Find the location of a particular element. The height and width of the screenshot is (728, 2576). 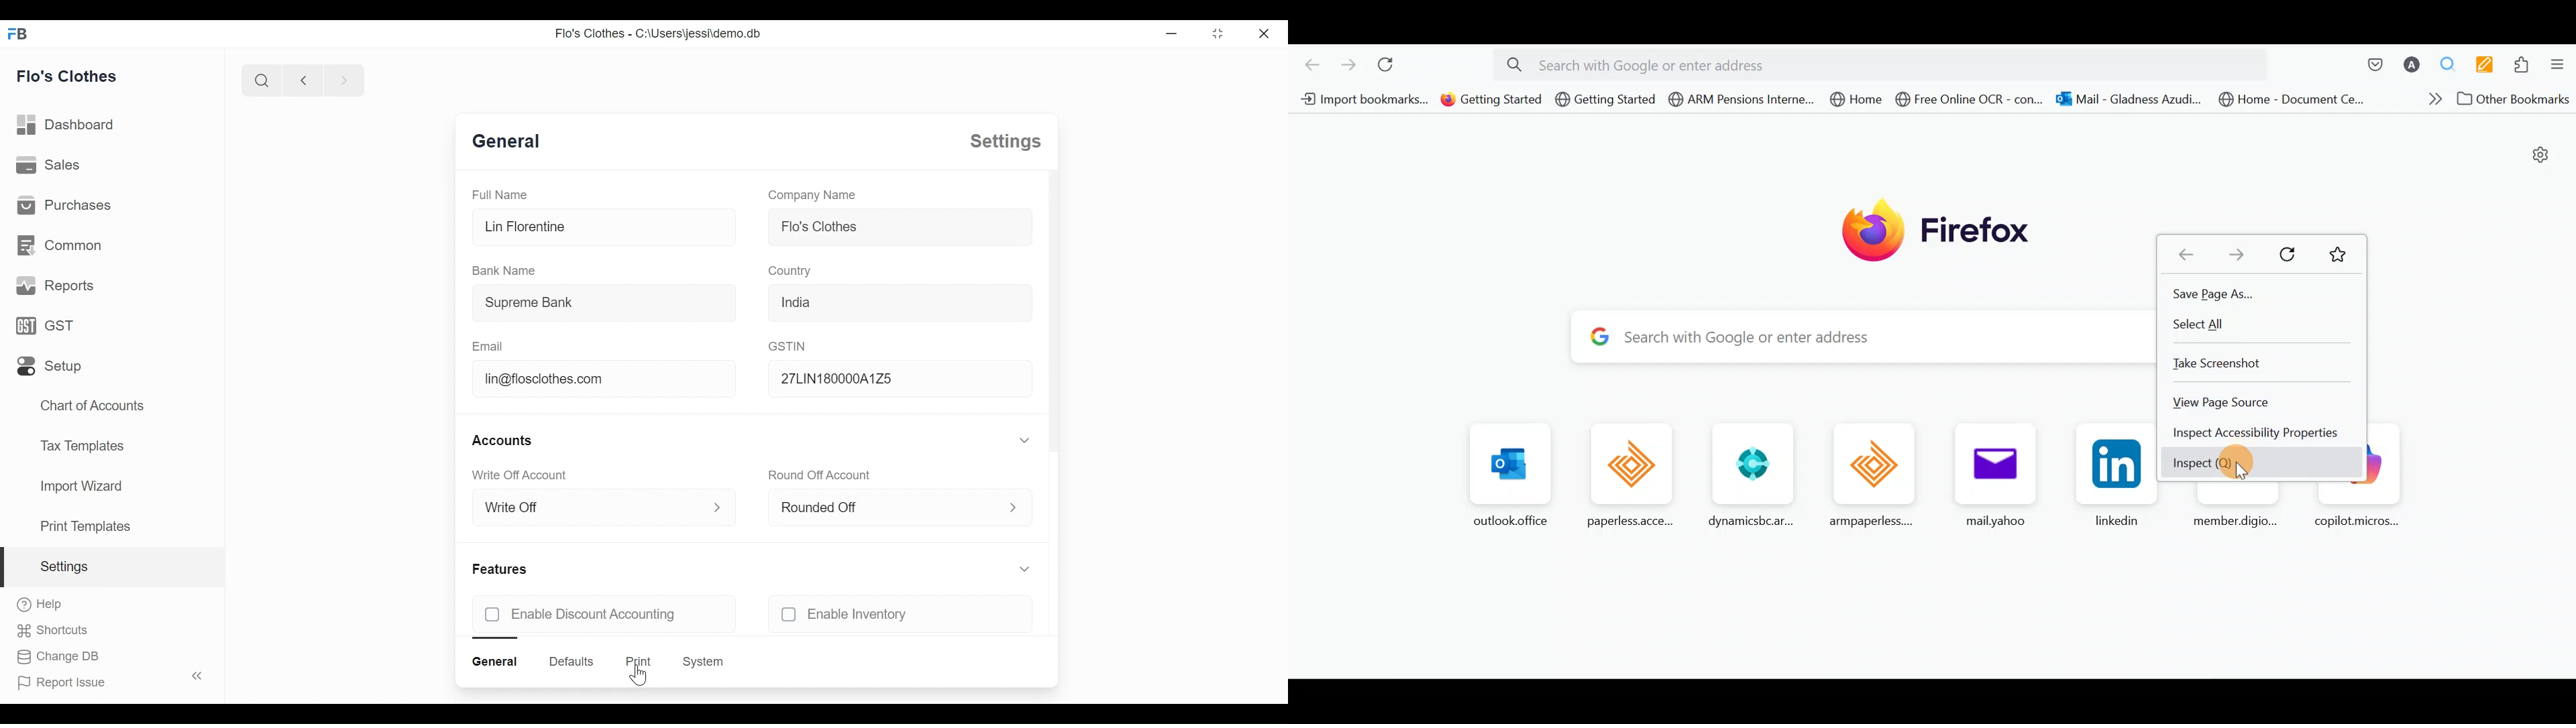

round off account is located at coordinates (821, 476).